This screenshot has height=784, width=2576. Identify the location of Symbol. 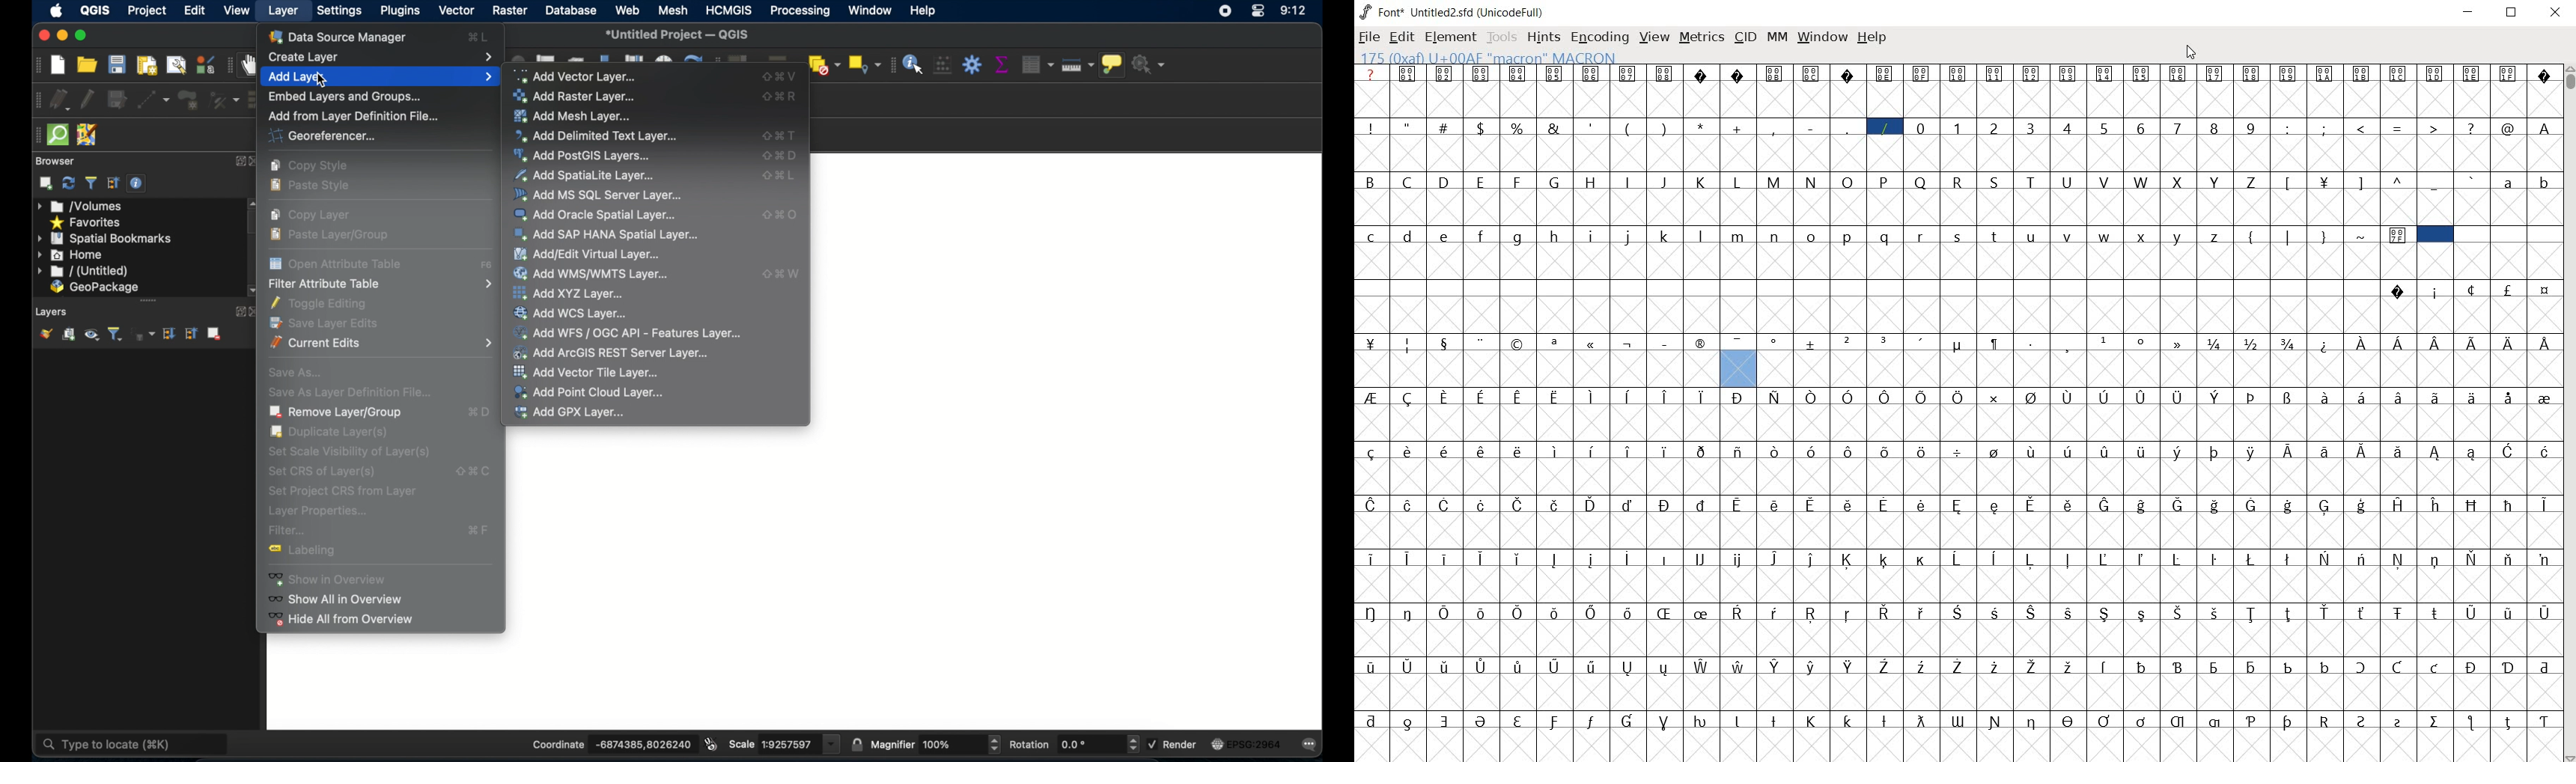
(2324, 75).